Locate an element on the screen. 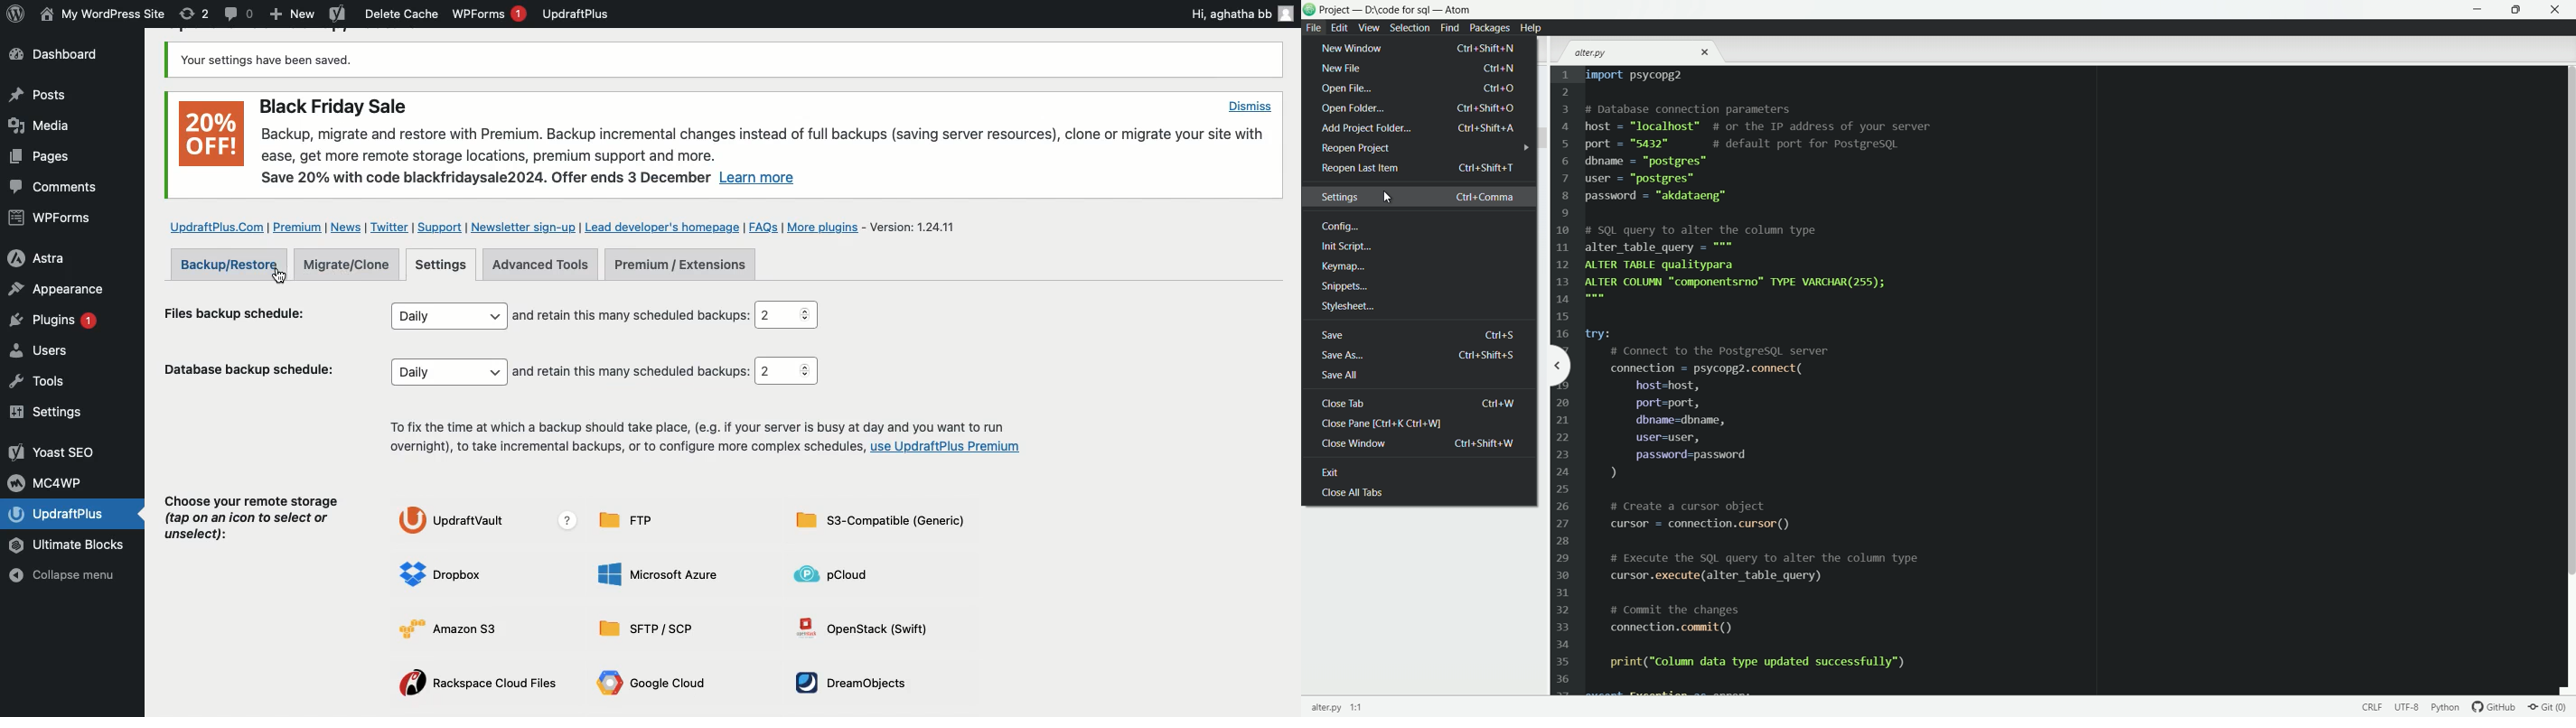 Image resolution: width=2576 pixels, height=728 pixels. and retain this many scheduled backups: is located at coordinates (632, 369).